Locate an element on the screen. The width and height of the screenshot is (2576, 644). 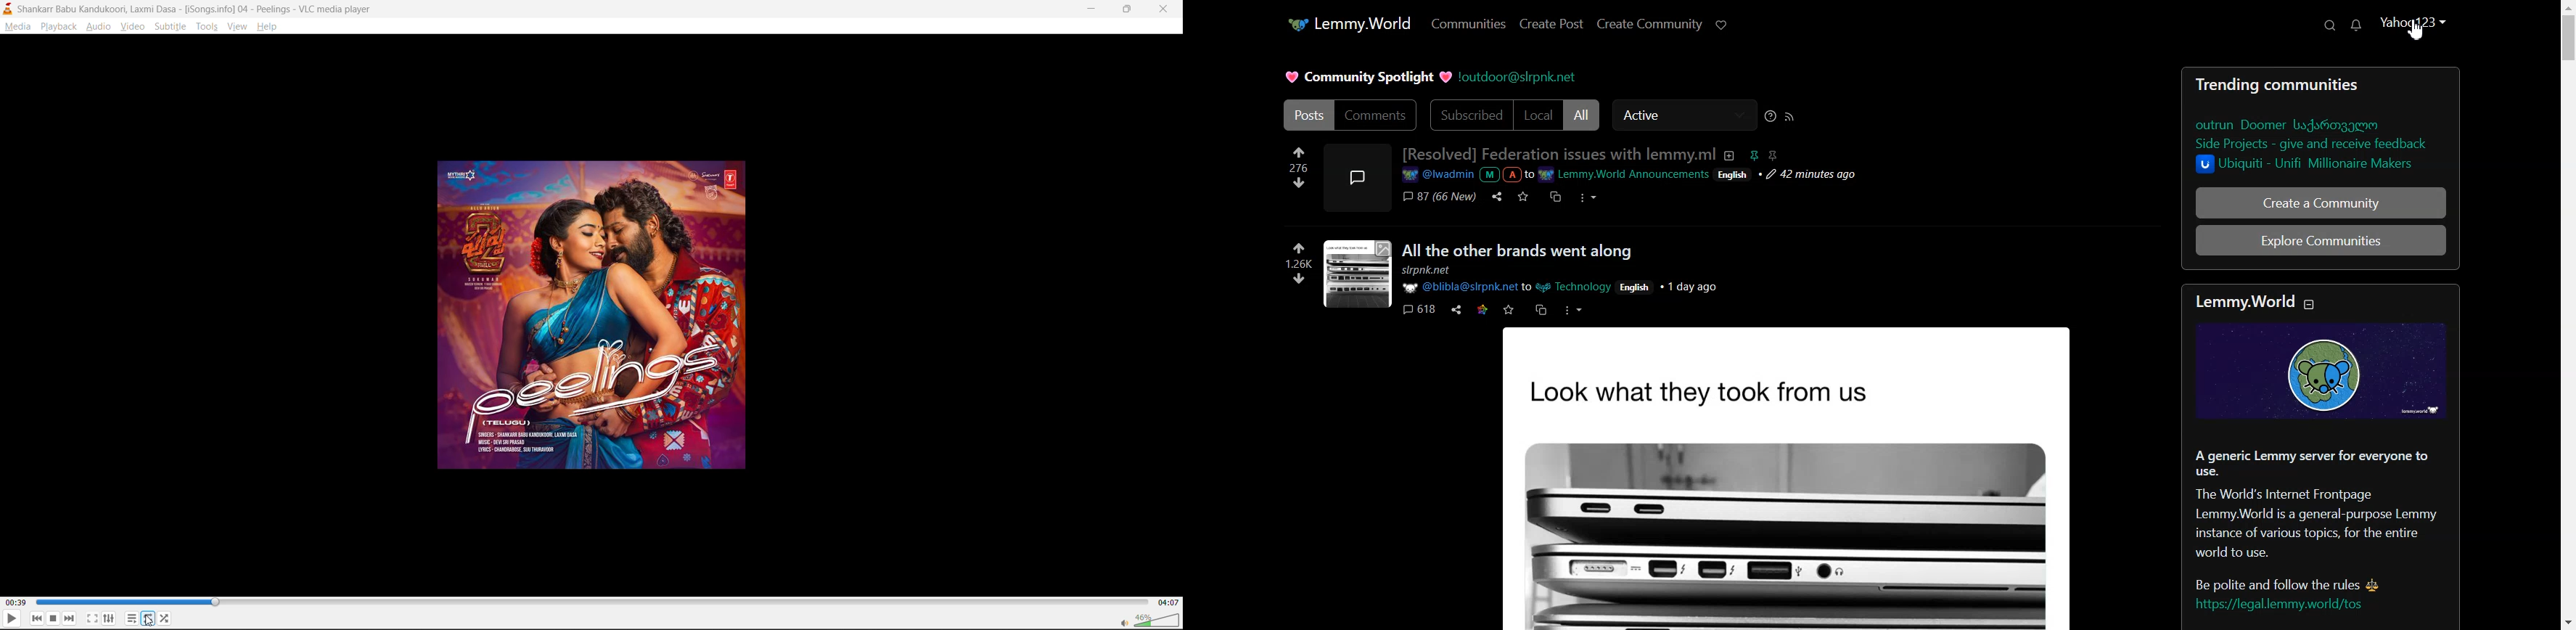
fullscreen is located at coordinates (92, 619).